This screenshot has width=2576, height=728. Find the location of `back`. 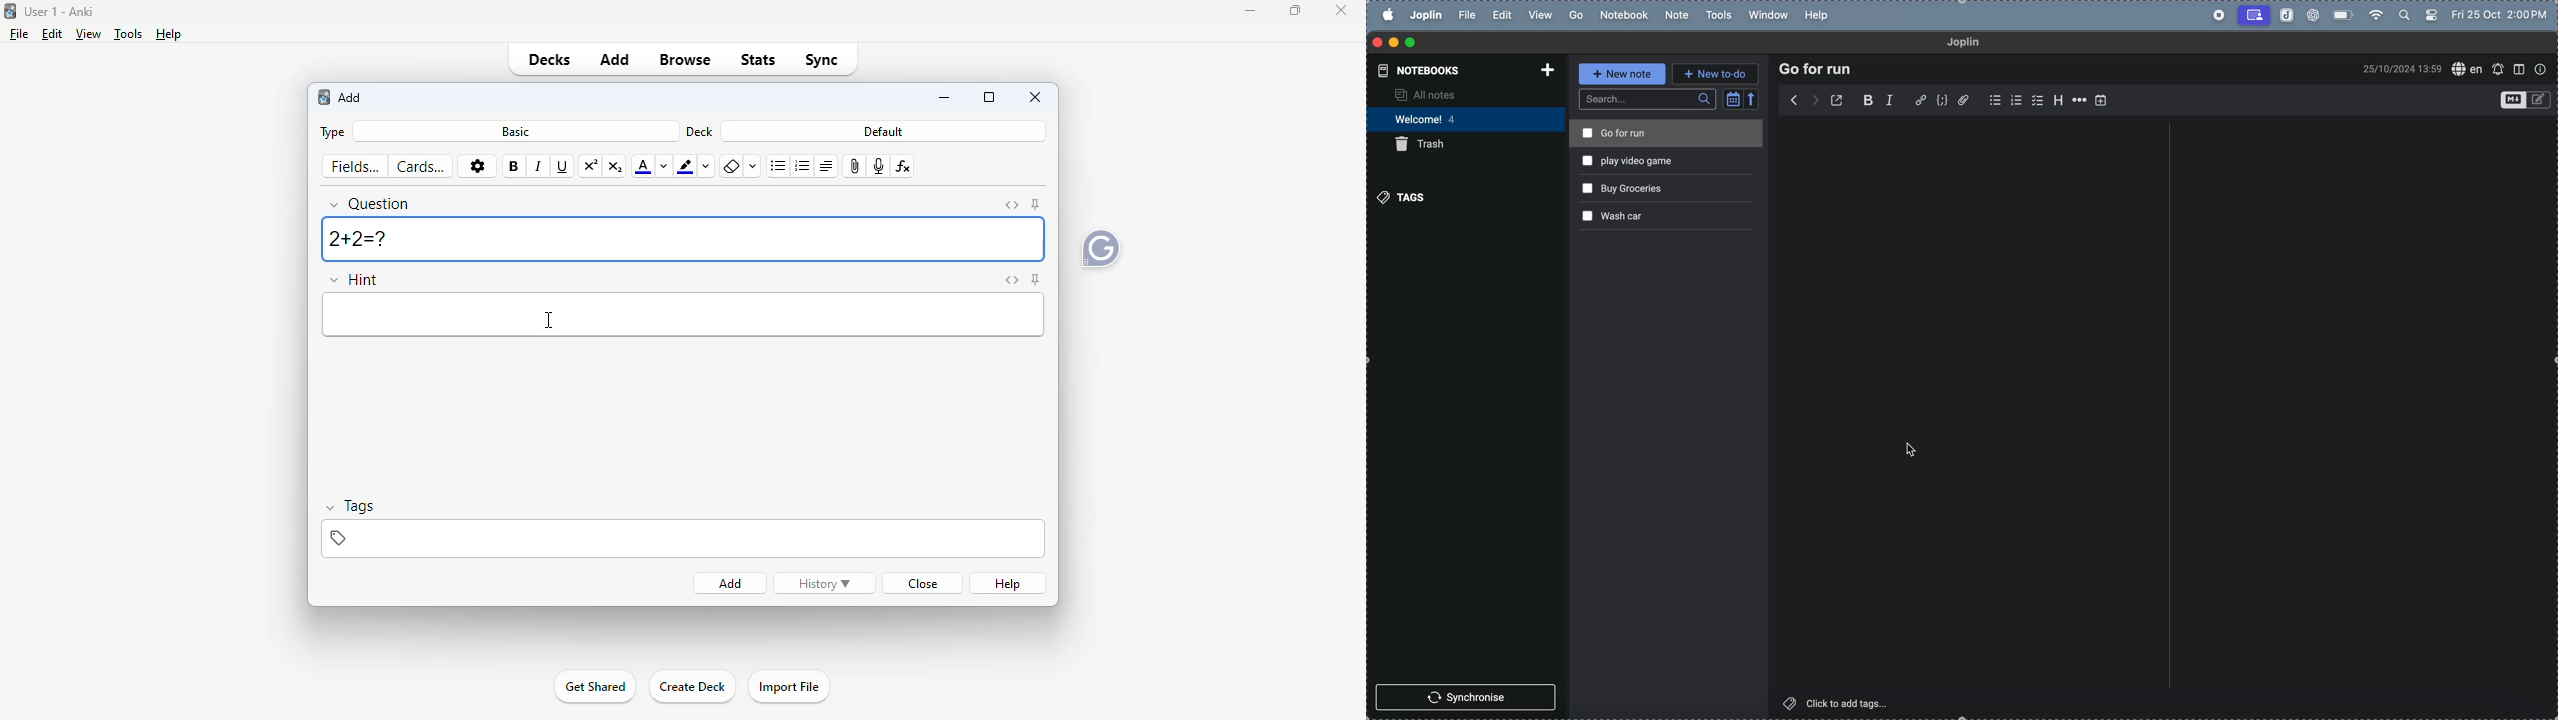

back is located at coordinates (1793, 101).